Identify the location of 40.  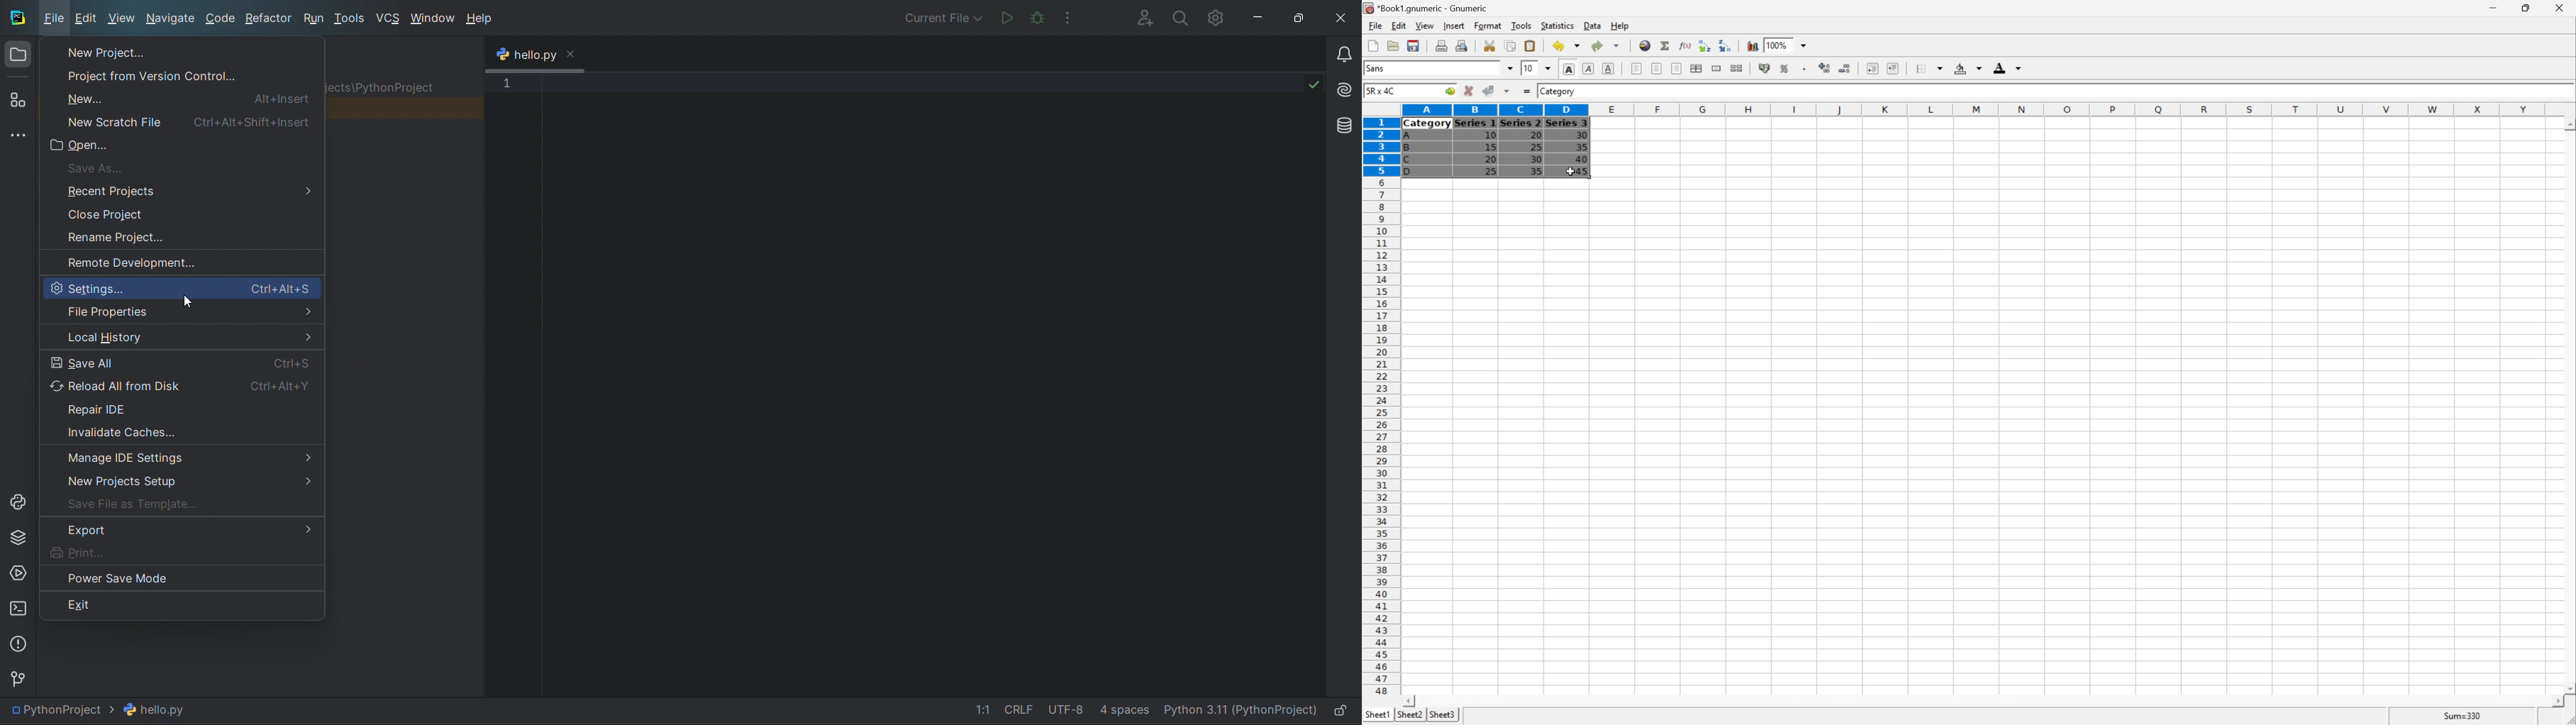
(1582, 158).